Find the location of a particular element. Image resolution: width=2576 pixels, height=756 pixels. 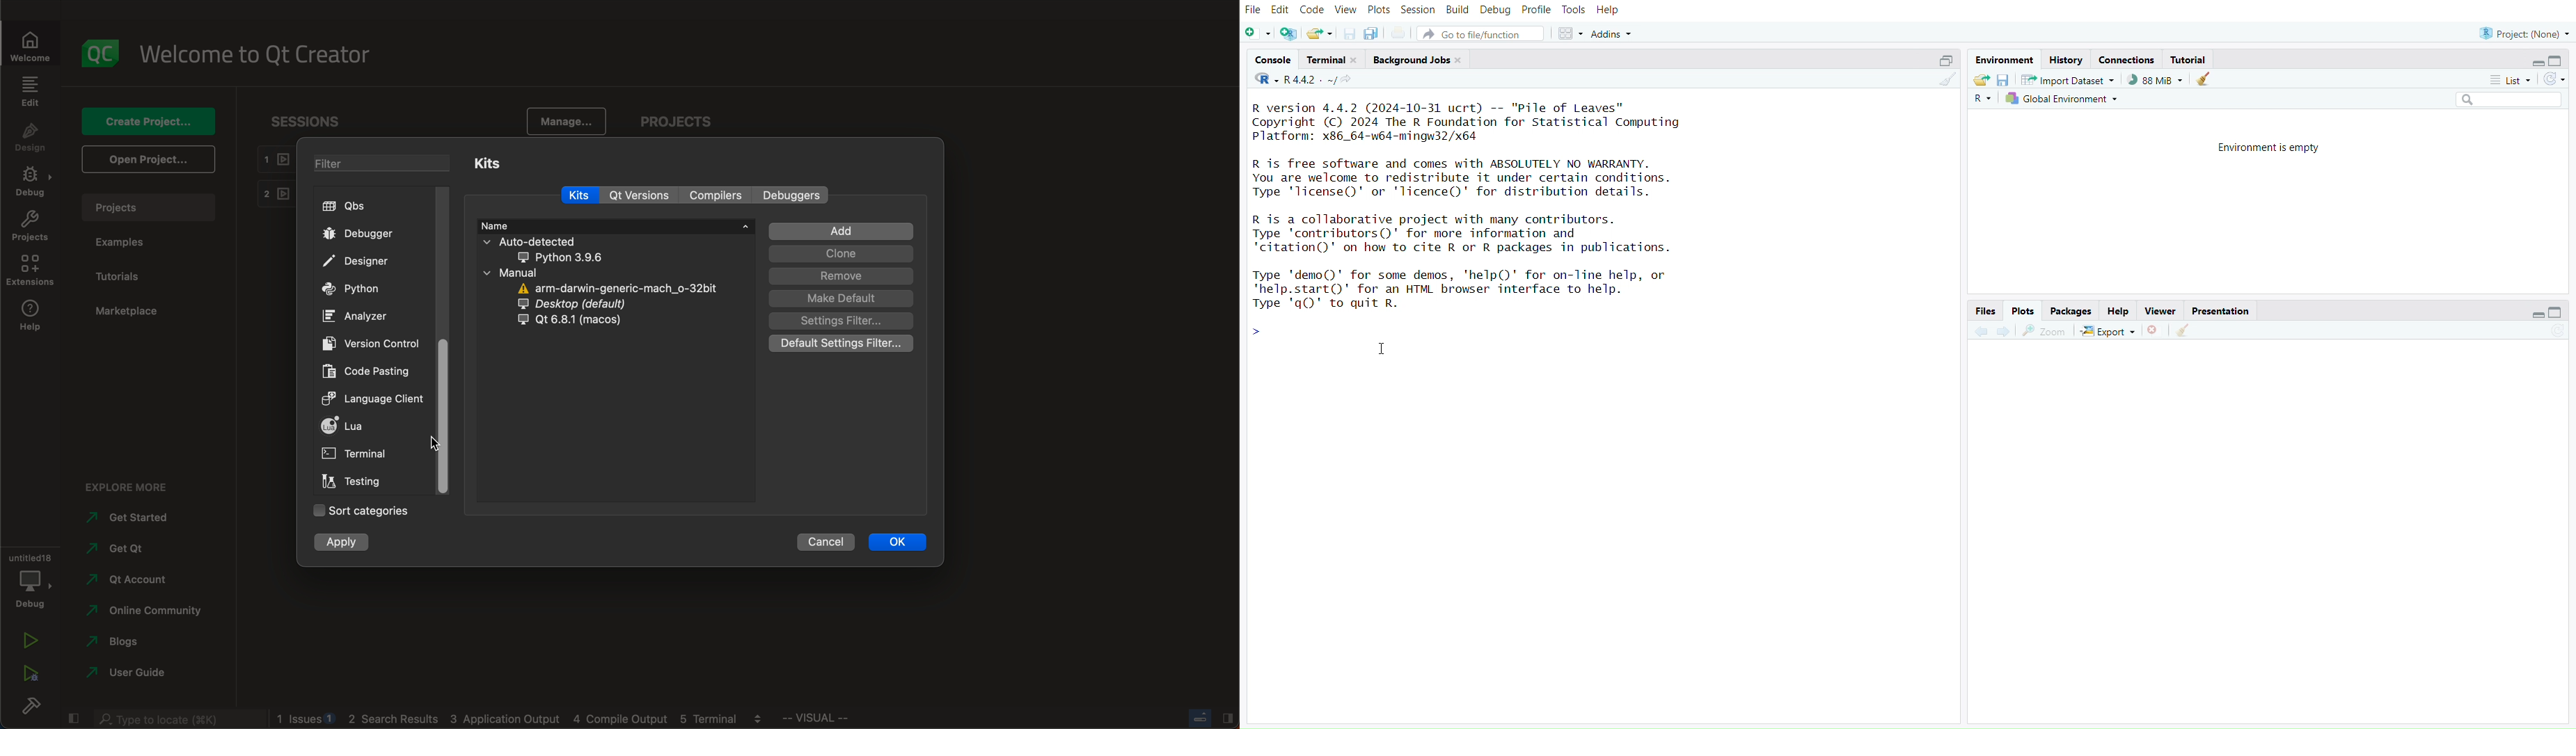

filter is located at coordinates (372, 161).